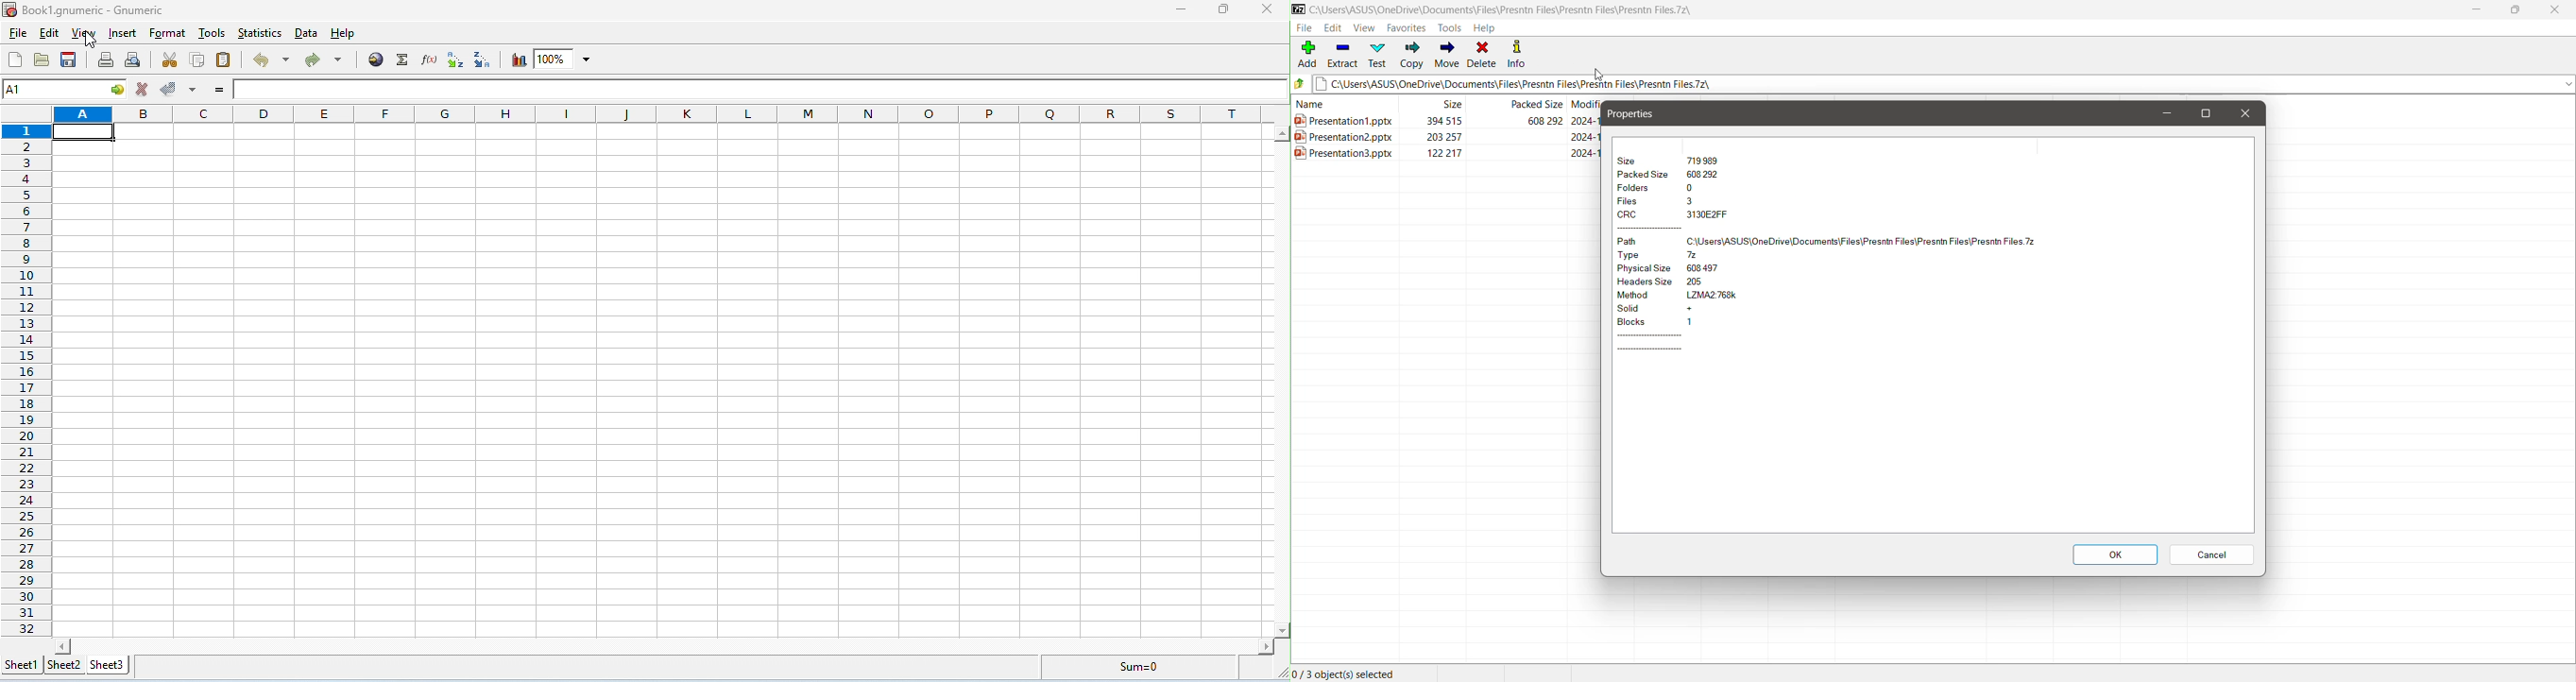 Image resolution: width=2576 pixels, height=700 pixels. Describe the element at coordinates (224, 60) in the screenshot. I see `paste` at that location.